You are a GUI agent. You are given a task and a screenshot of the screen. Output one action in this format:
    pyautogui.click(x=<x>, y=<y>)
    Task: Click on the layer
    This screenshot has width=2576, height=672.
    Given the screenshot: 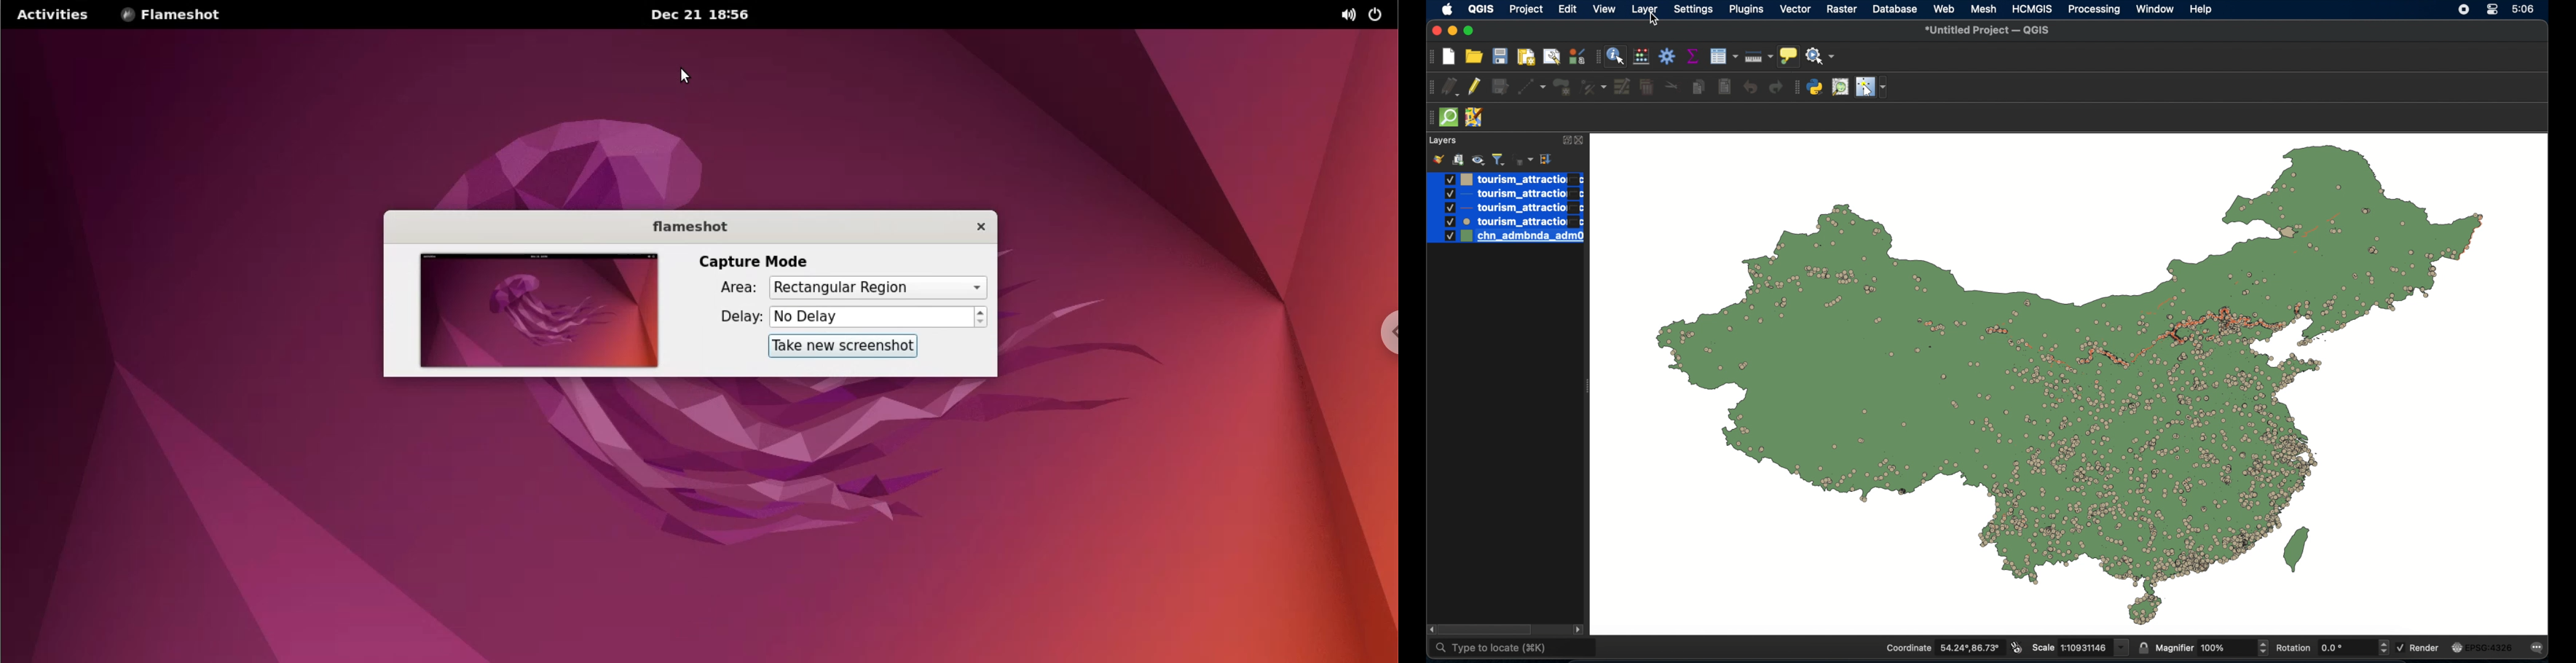 What is the action you would take?
    pyautogui.click(x=1442, y=141)
    